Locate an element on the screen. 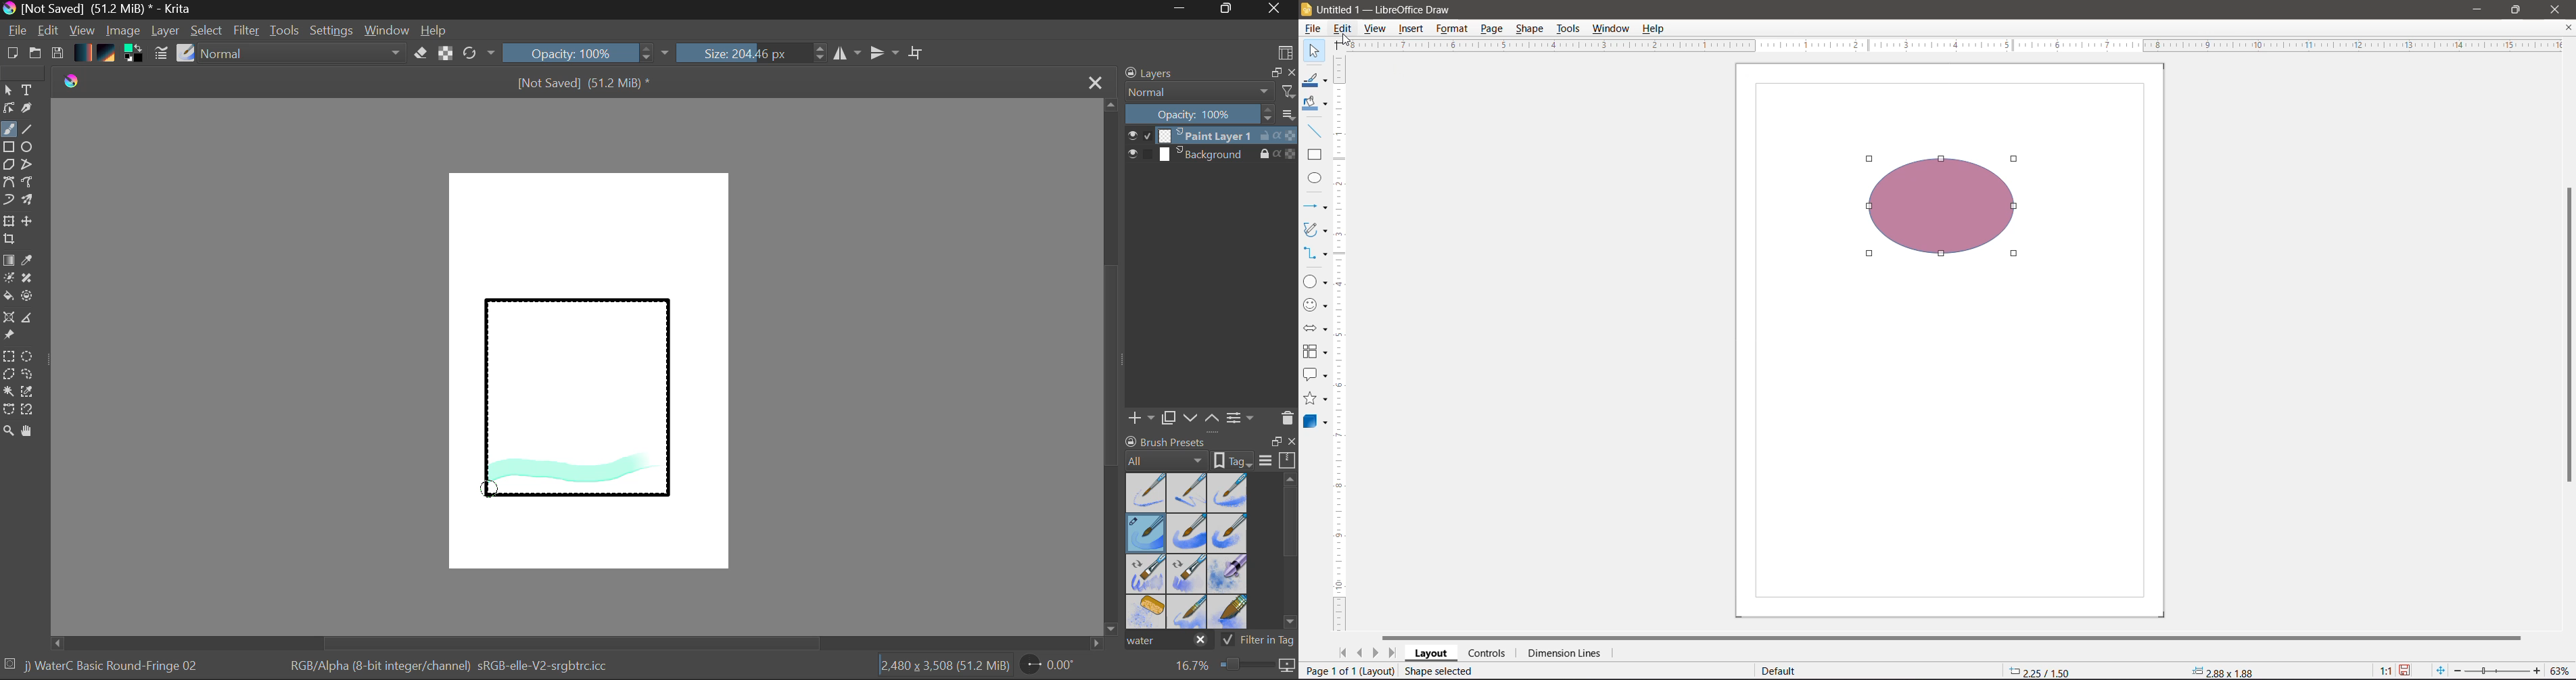  Rectangle is located at coordinates (9, 148).